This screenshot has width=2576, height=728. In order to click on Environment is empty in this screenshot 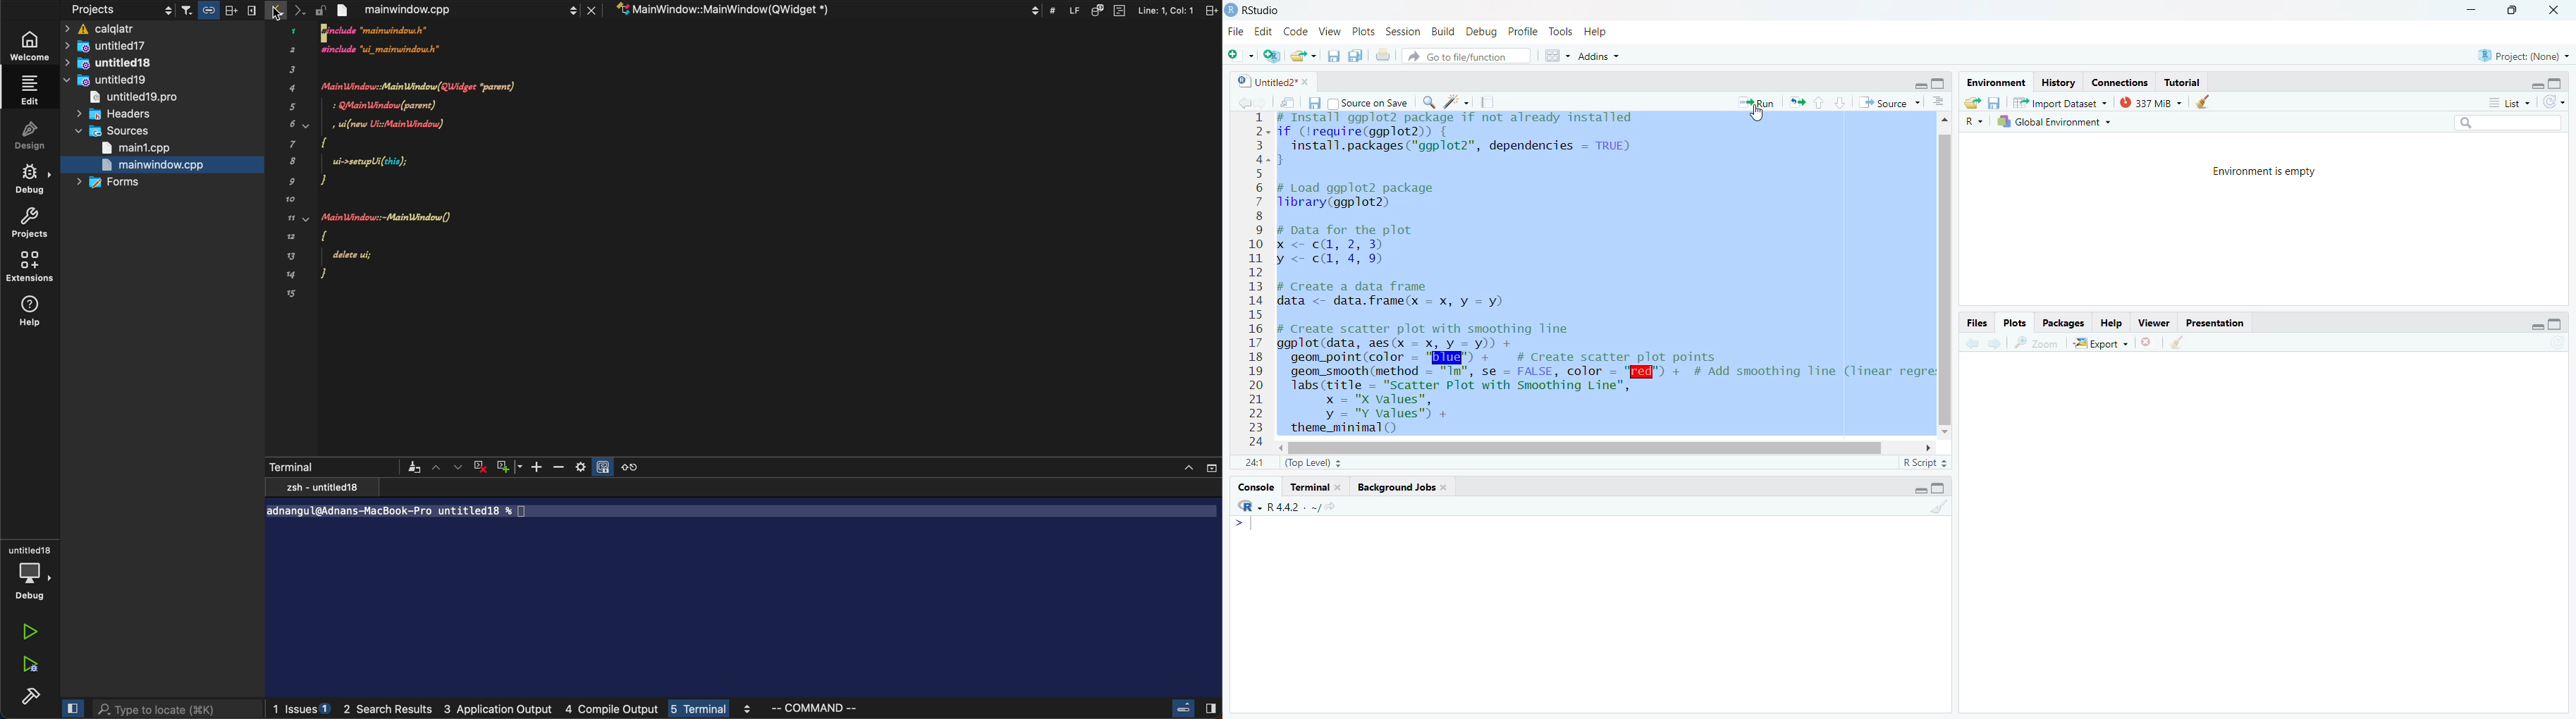, I will do `click(2267, 173)`.